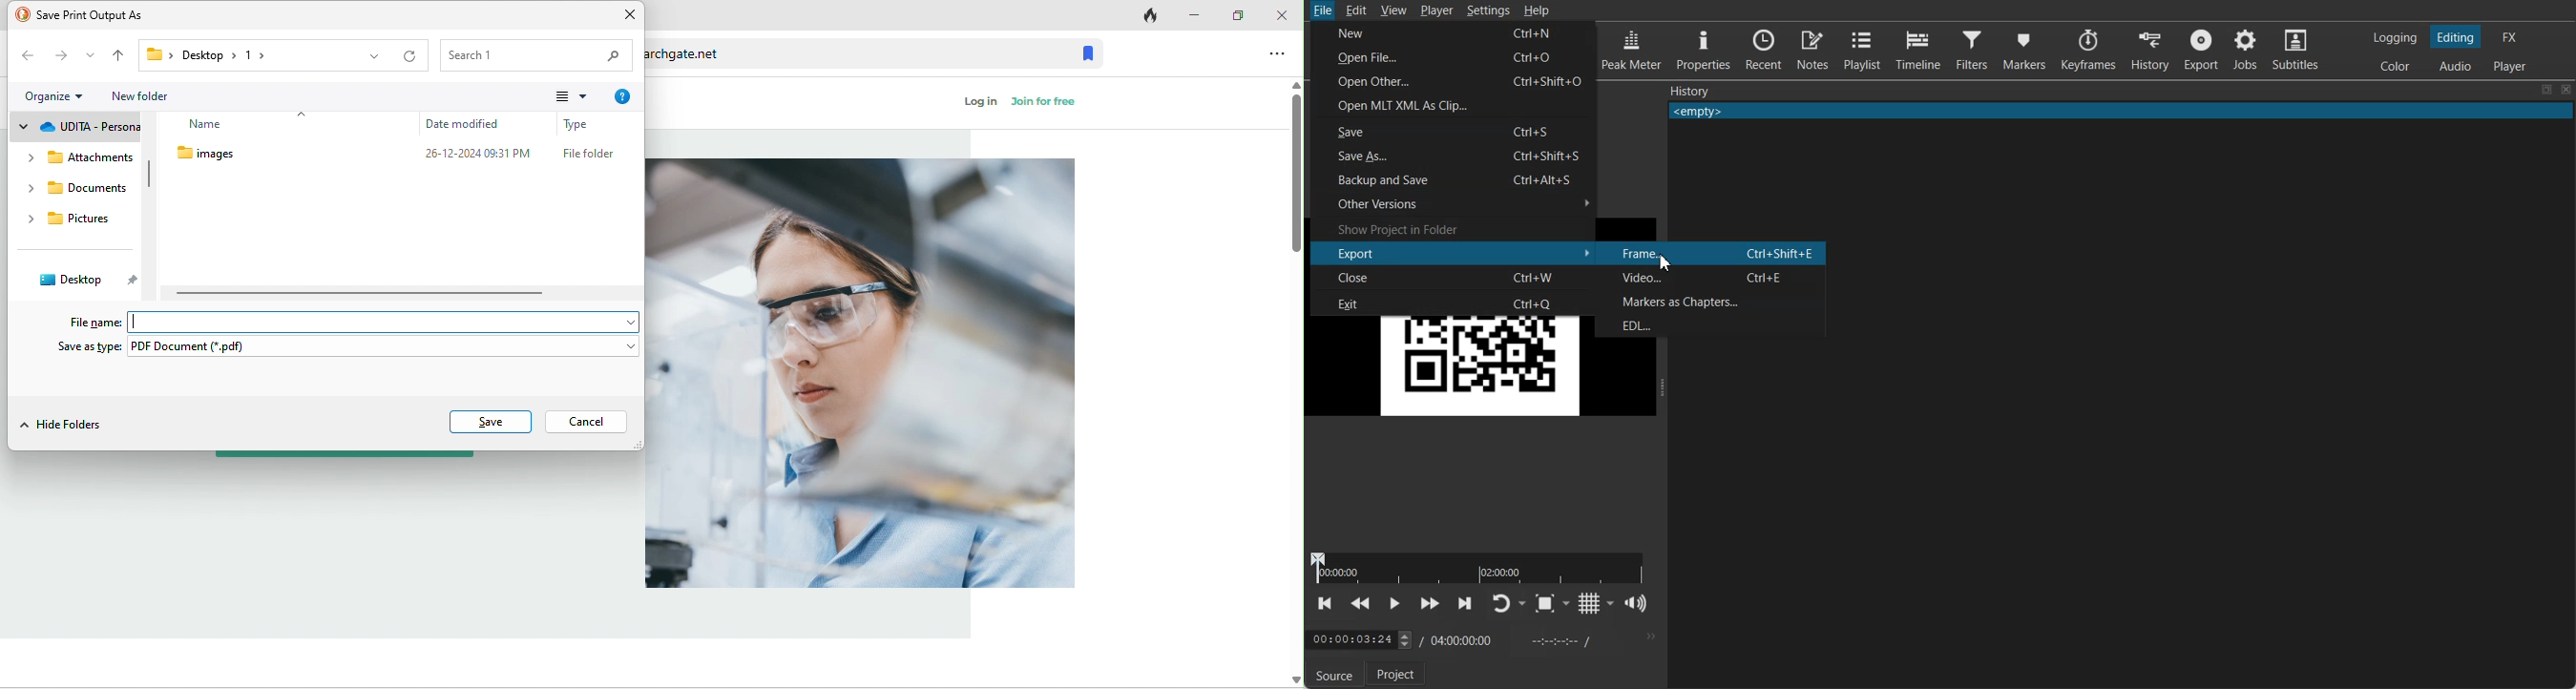 This screenshot has width=2576, height=700. I want to click on vertical scroll bar, so click(149, 174).